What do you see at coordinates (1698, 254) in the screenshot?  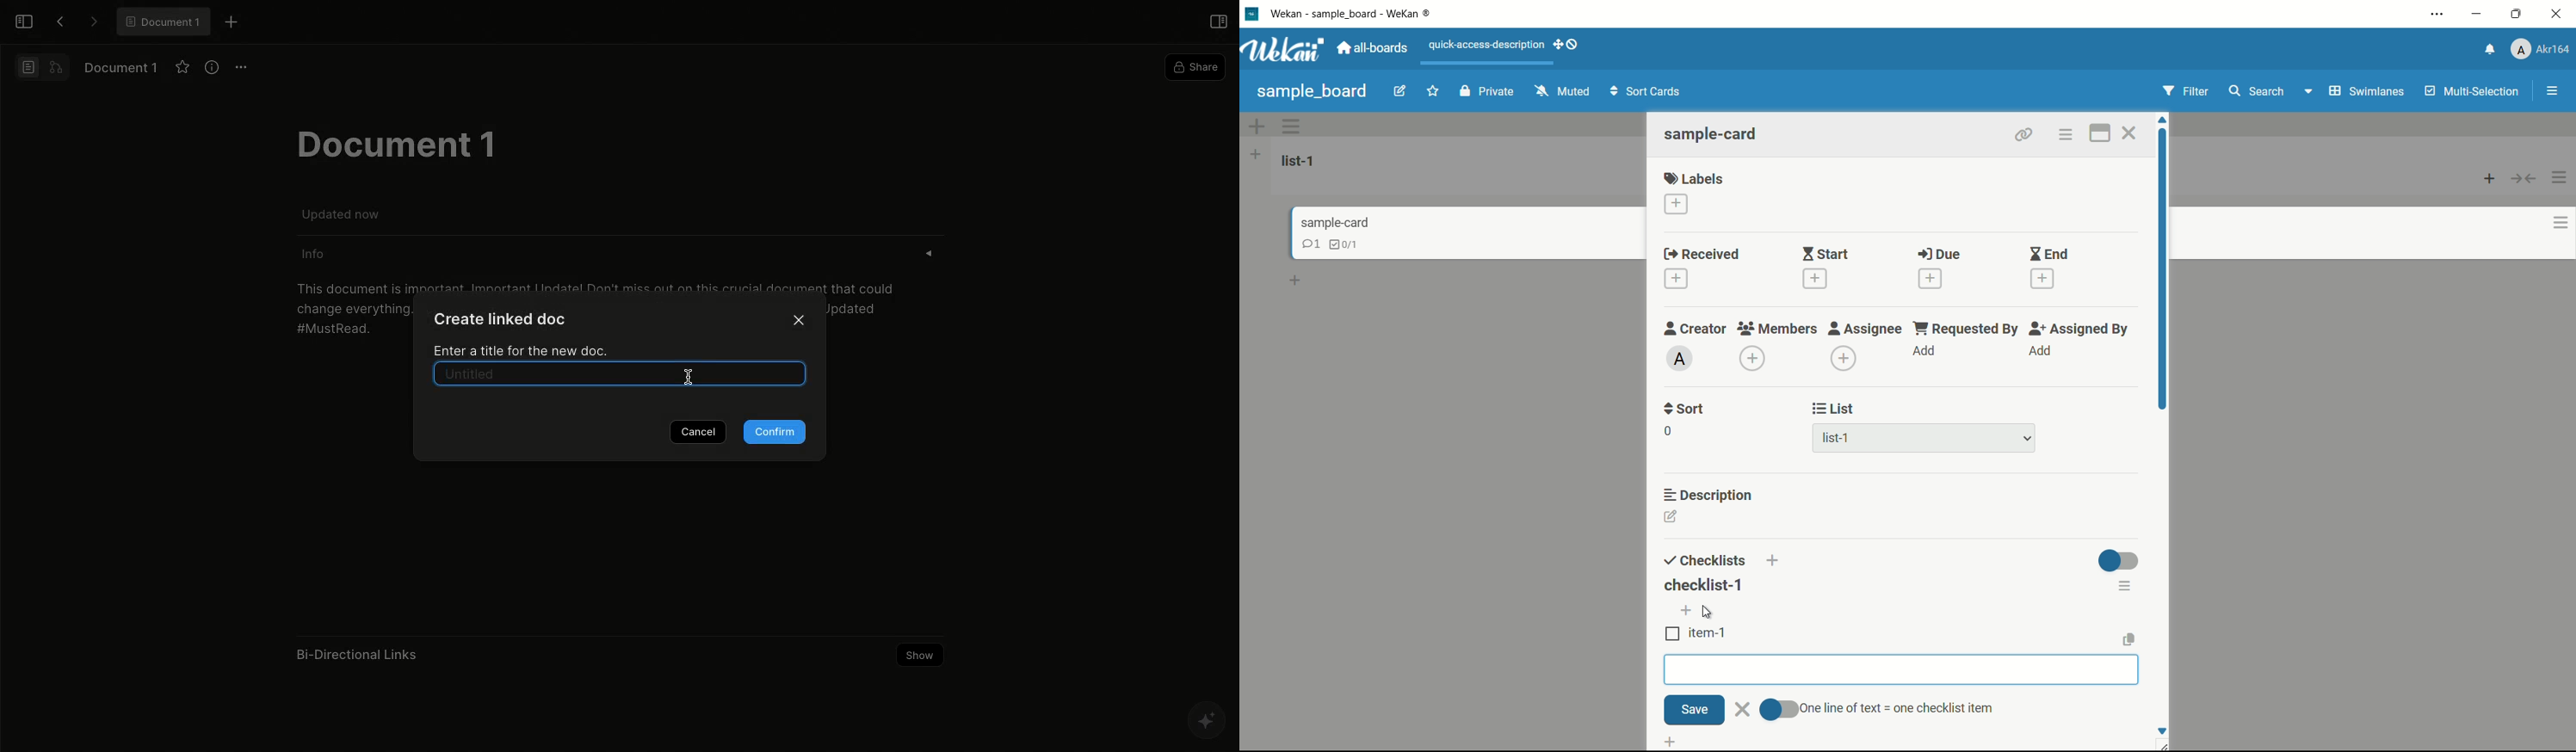 I see `received` at bounding box center [1698, 254].